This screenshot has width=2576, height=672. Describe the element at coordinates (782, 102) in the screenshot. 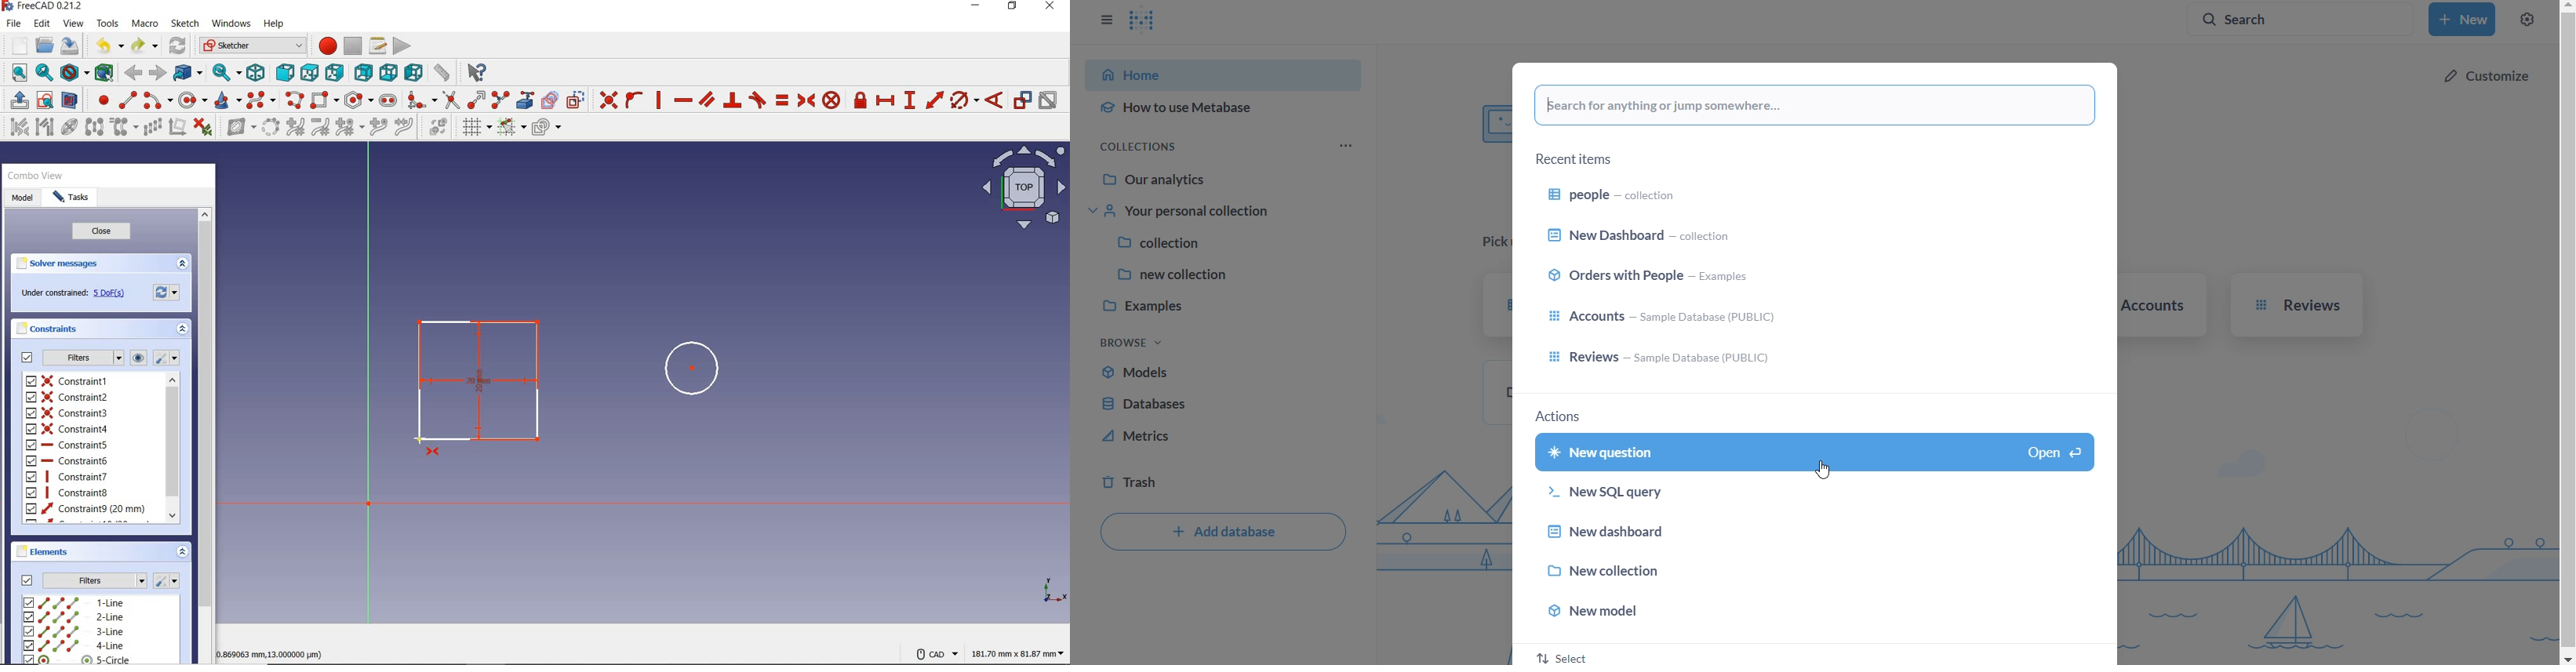

I see `constrain equal` at that location.